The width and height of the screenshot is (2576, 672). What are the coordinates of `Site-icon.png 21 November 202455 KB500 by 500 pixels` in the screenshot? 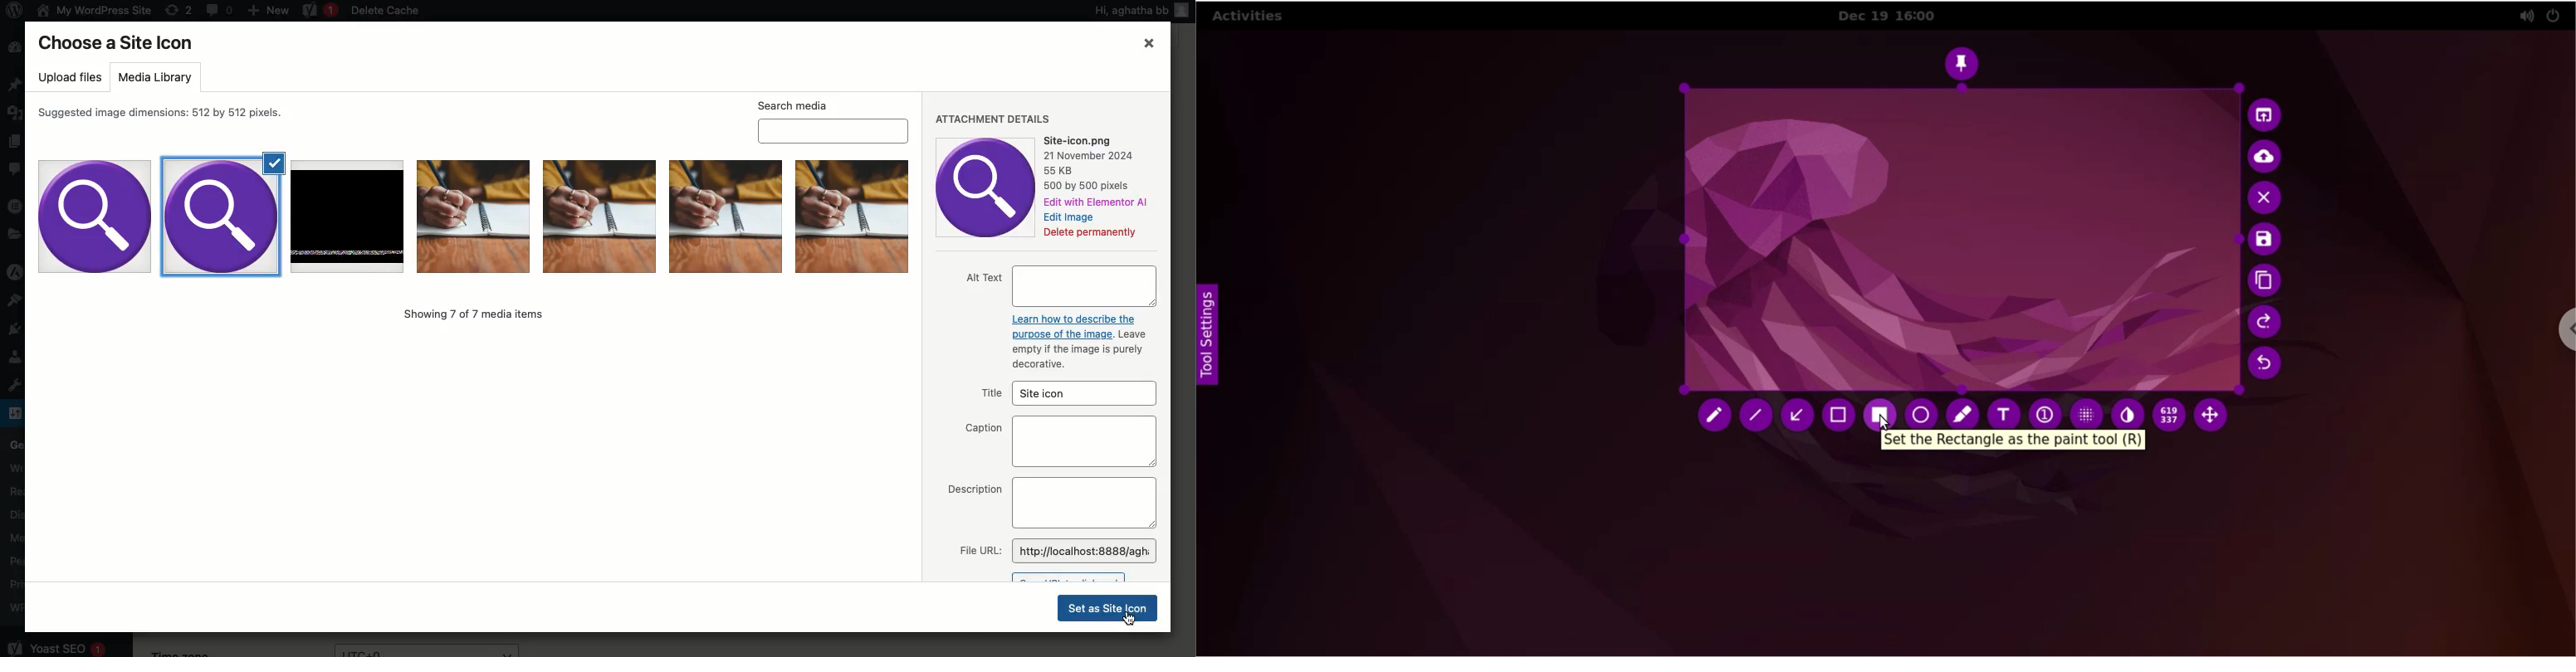 It's located at (1094, 164).